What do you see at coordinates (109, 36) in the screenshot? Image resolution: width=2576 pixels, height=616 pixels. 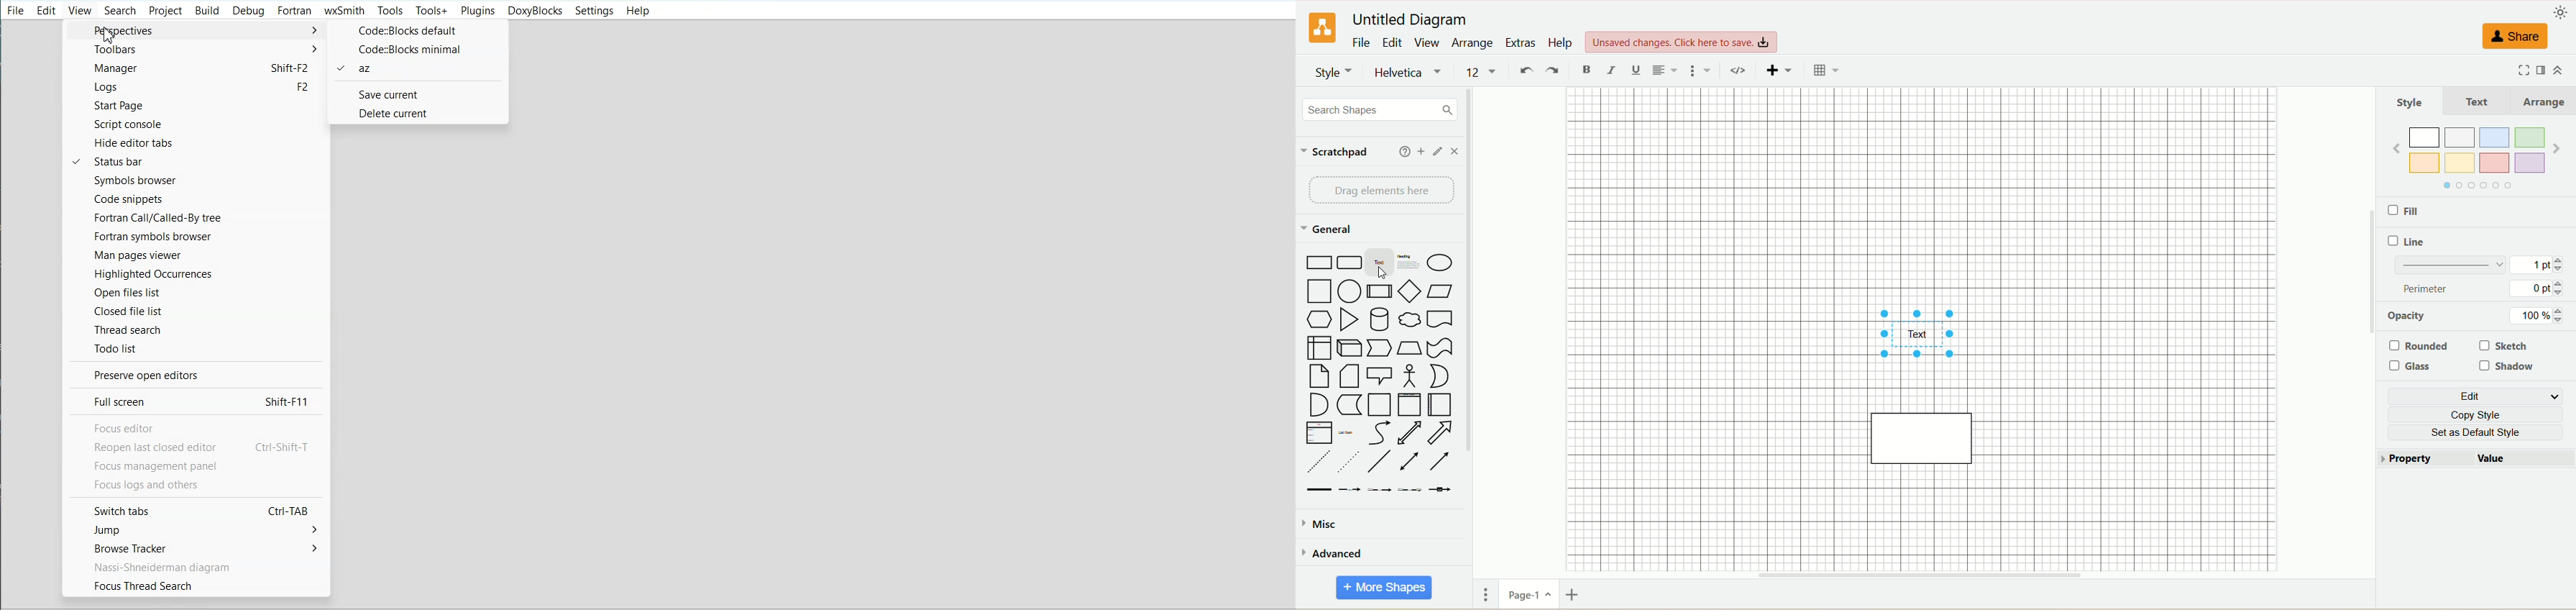 I see `Cursor` at bounding box center [109, 36].